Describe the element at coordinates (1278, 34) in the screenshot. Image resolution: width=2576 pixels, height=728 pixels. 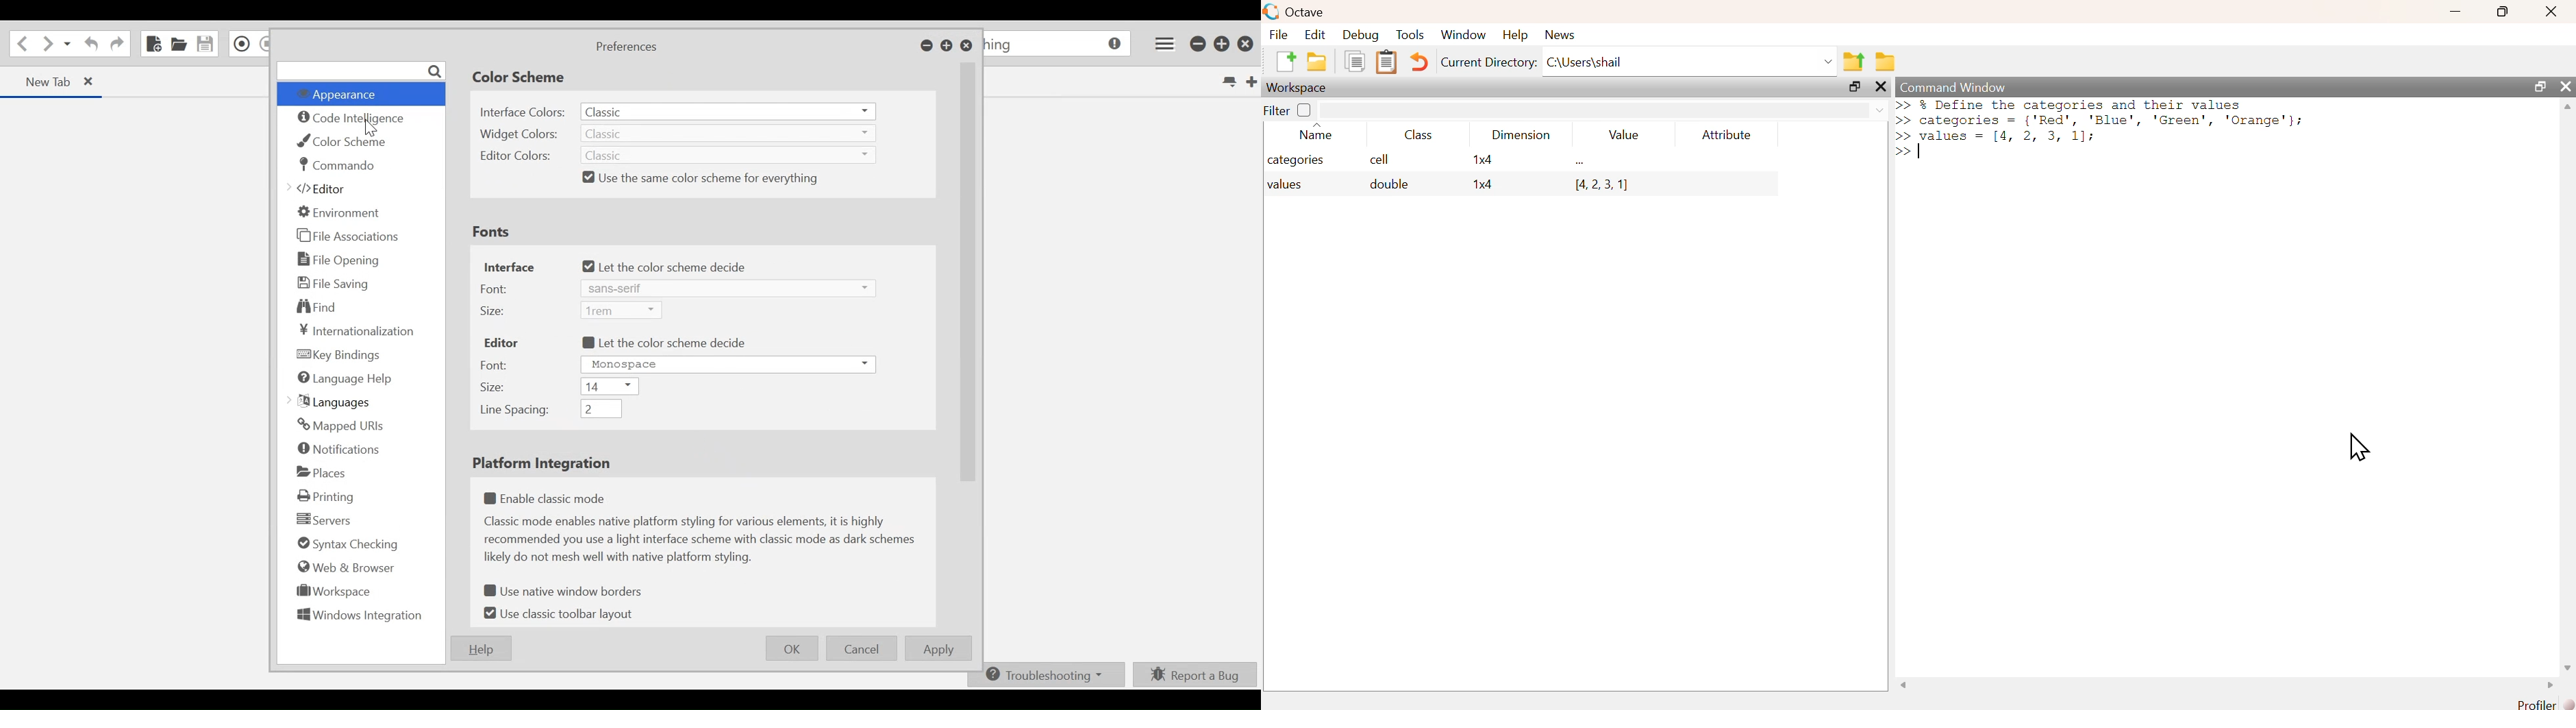
I see `File` at that location.